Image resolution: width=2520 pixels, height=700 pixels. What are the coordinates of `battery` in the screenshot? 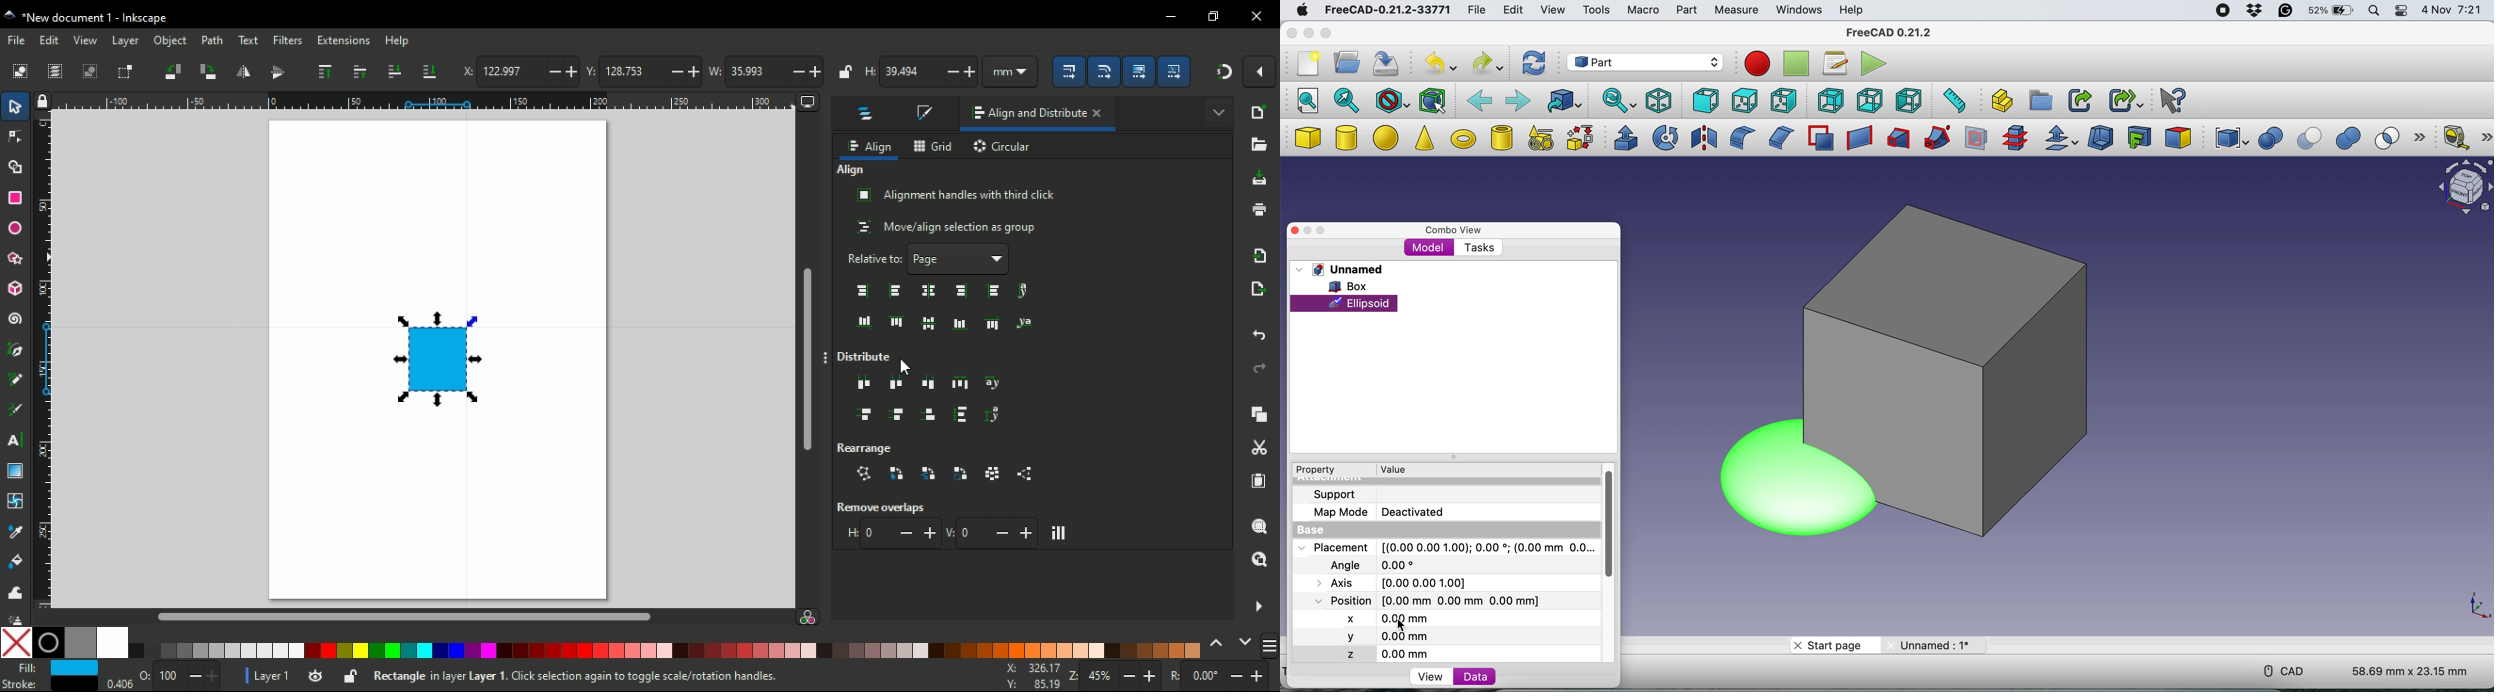 It's located at (2329, 11).